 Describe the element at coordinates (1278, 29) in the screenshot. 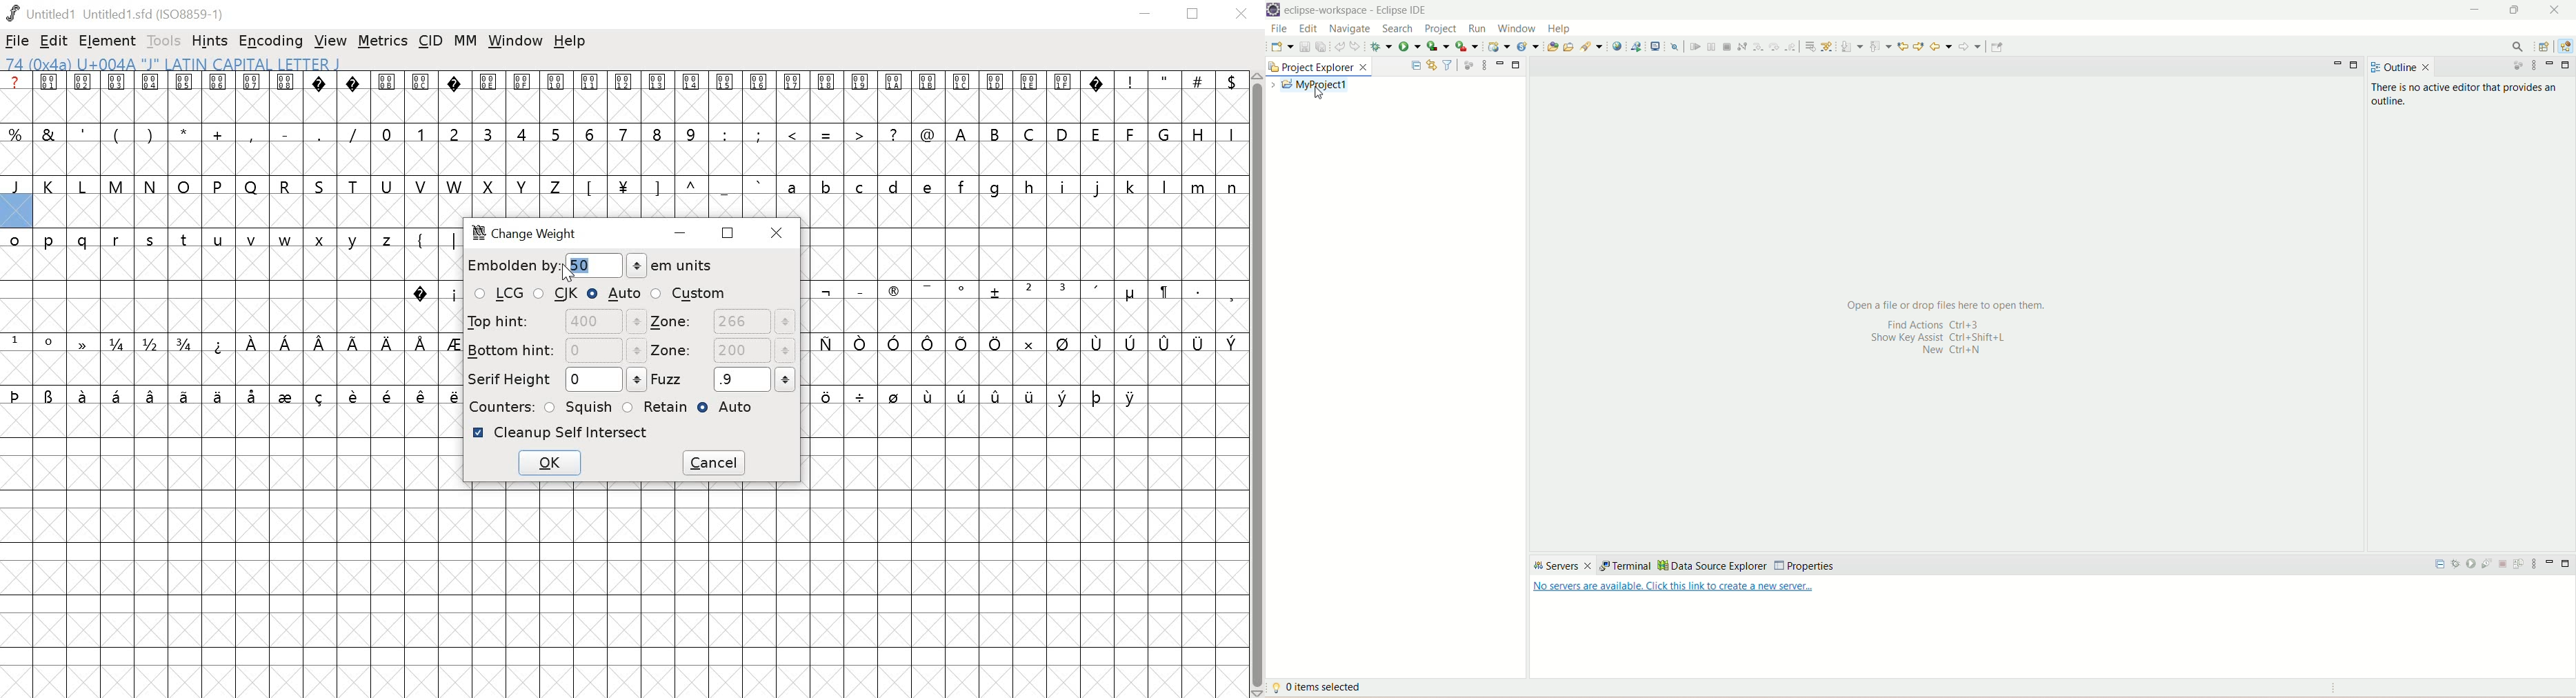

I see `file` at that location.